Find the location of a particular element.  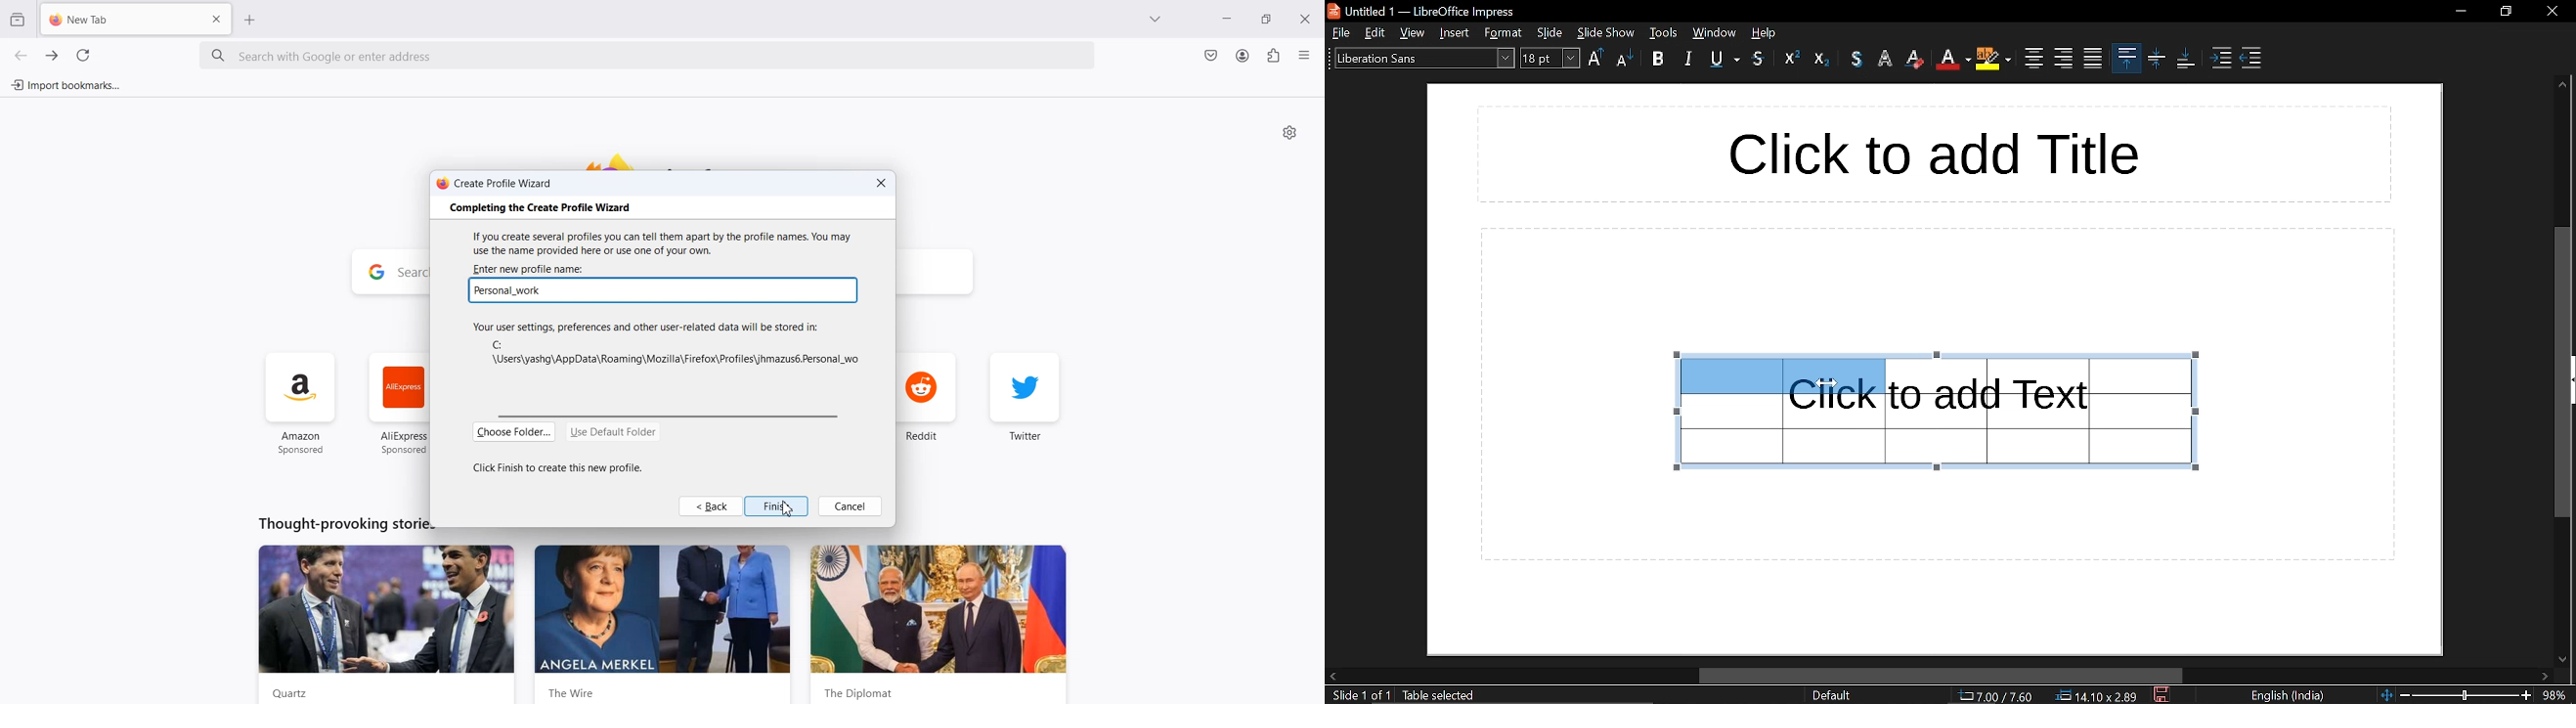

align top is located at coordinates (2126, 57).